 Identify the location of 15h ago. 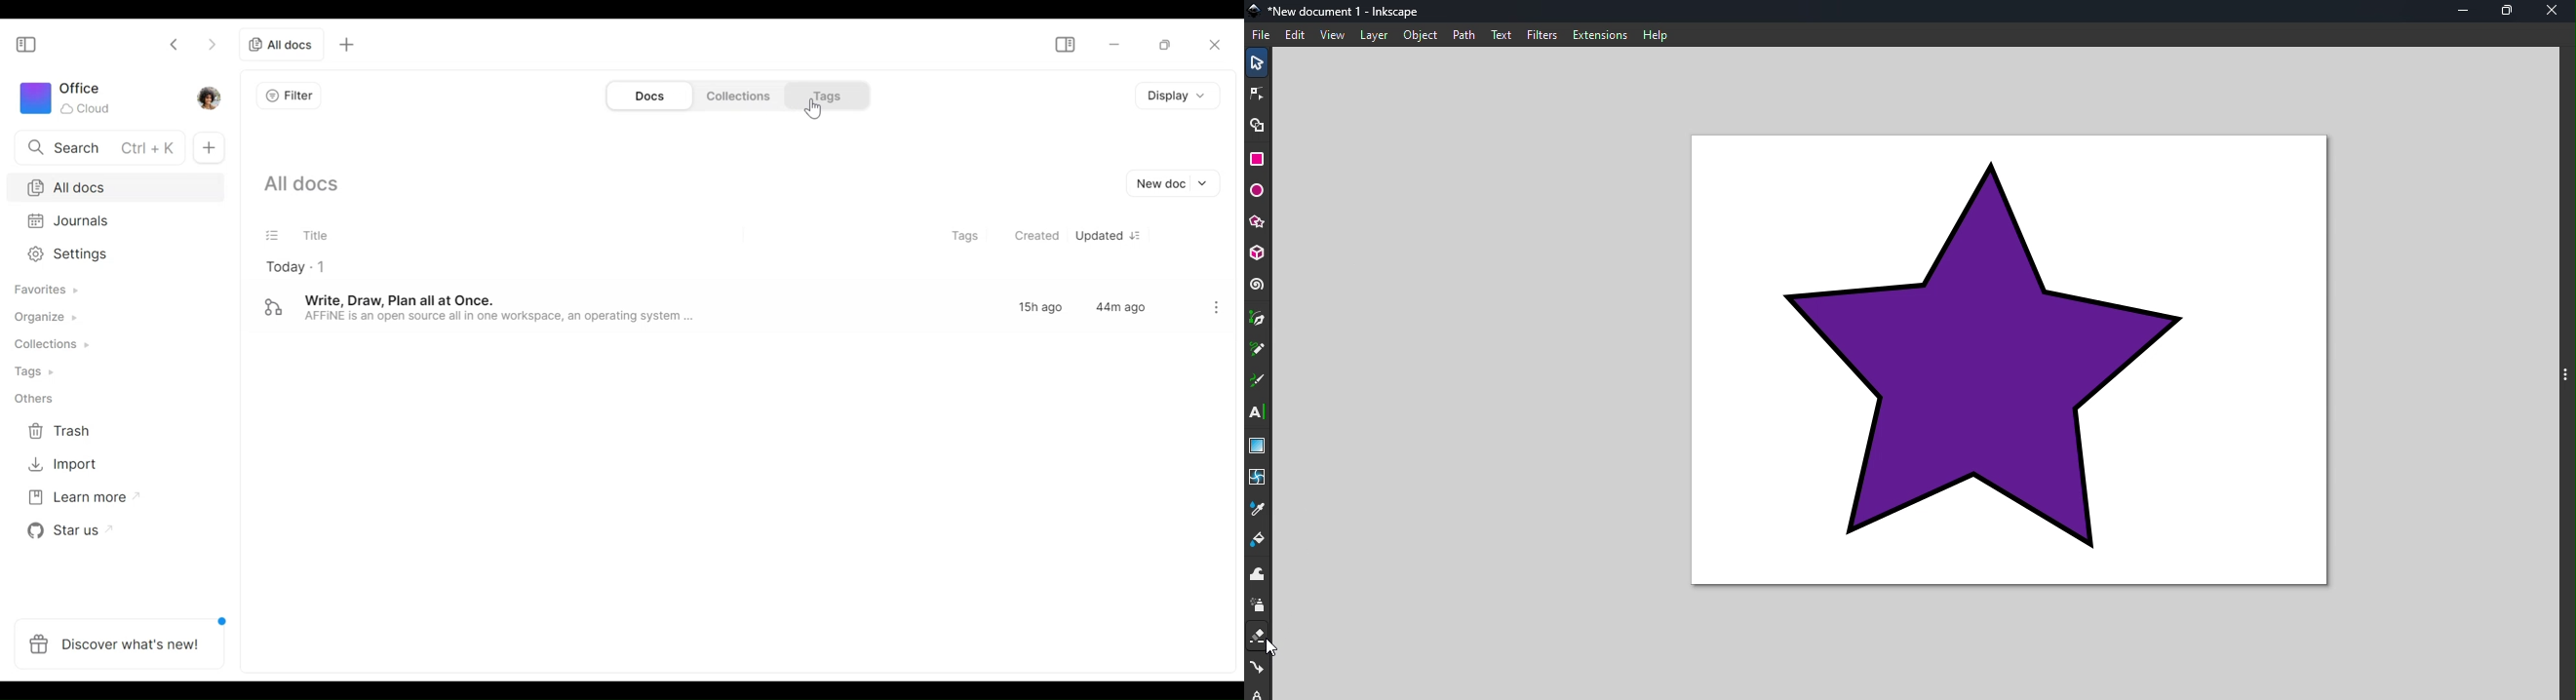
(1040, 307).